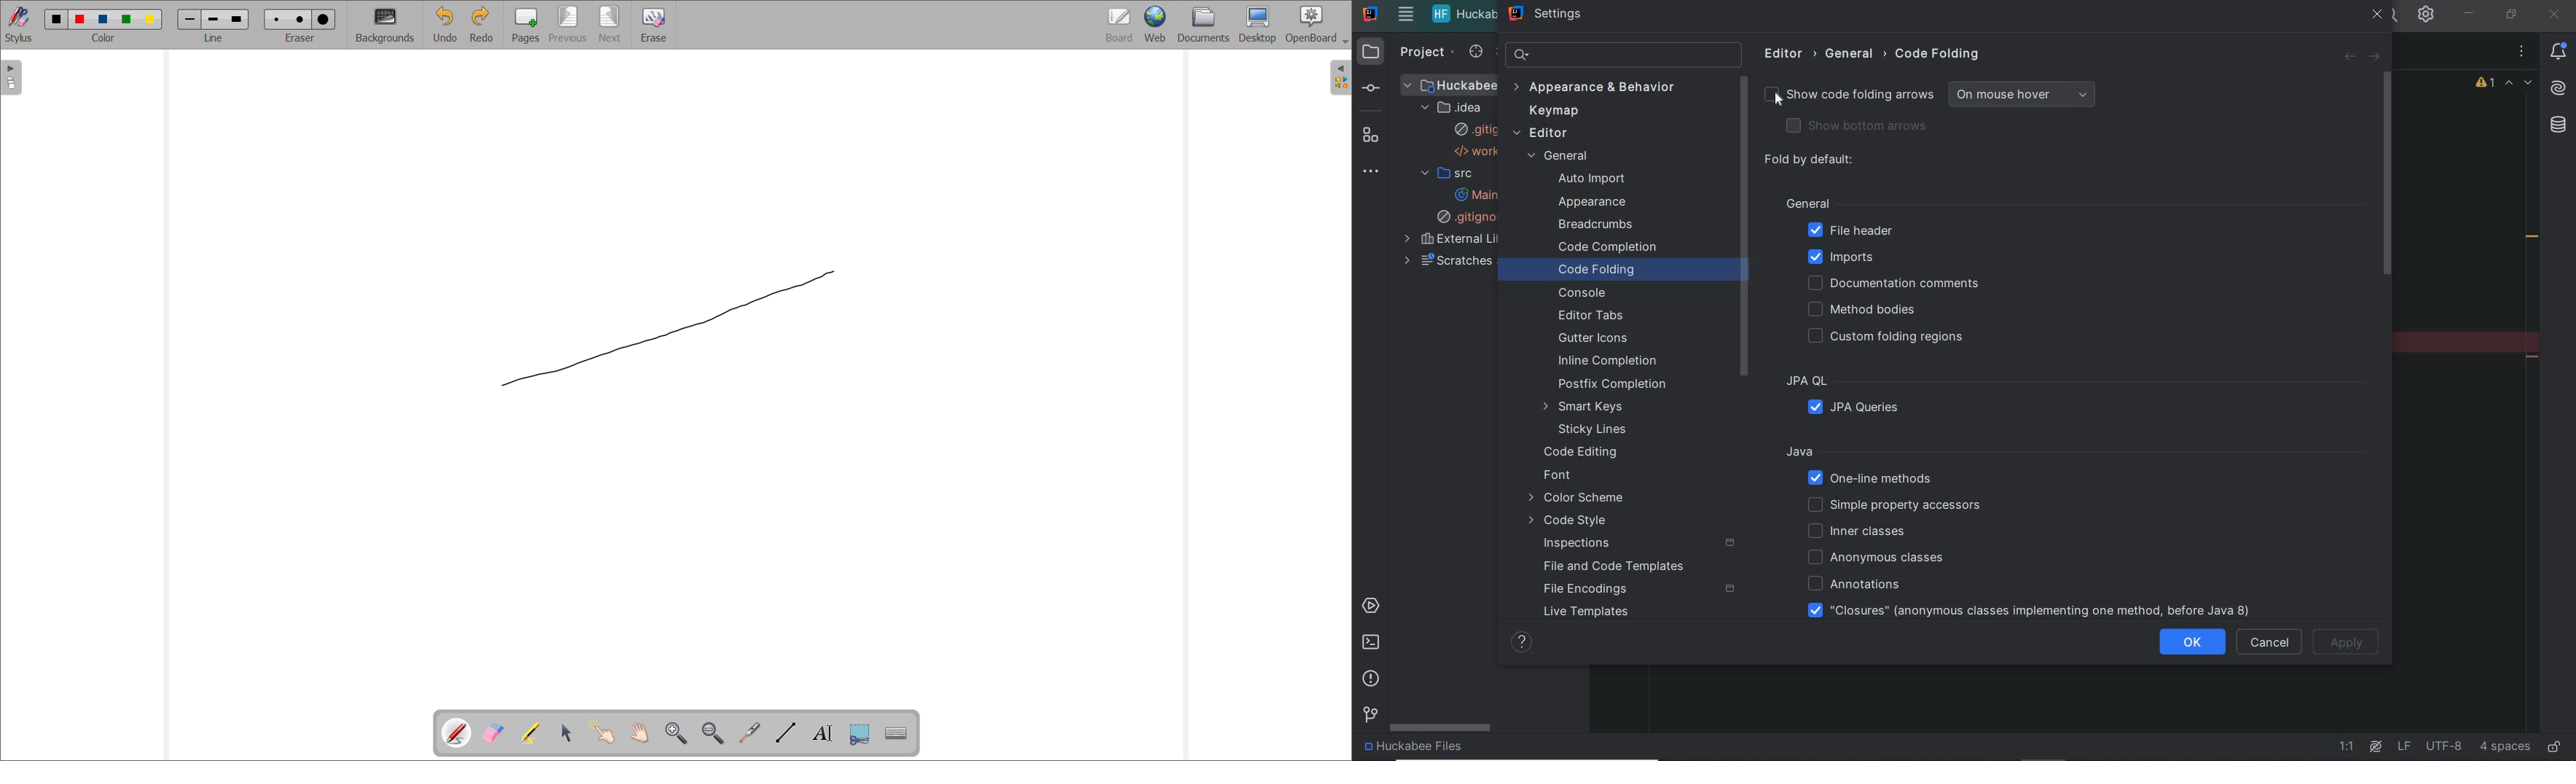 The width and height of the screenshot is (2576, 784). I want to click on file header, so click(1848, 230).